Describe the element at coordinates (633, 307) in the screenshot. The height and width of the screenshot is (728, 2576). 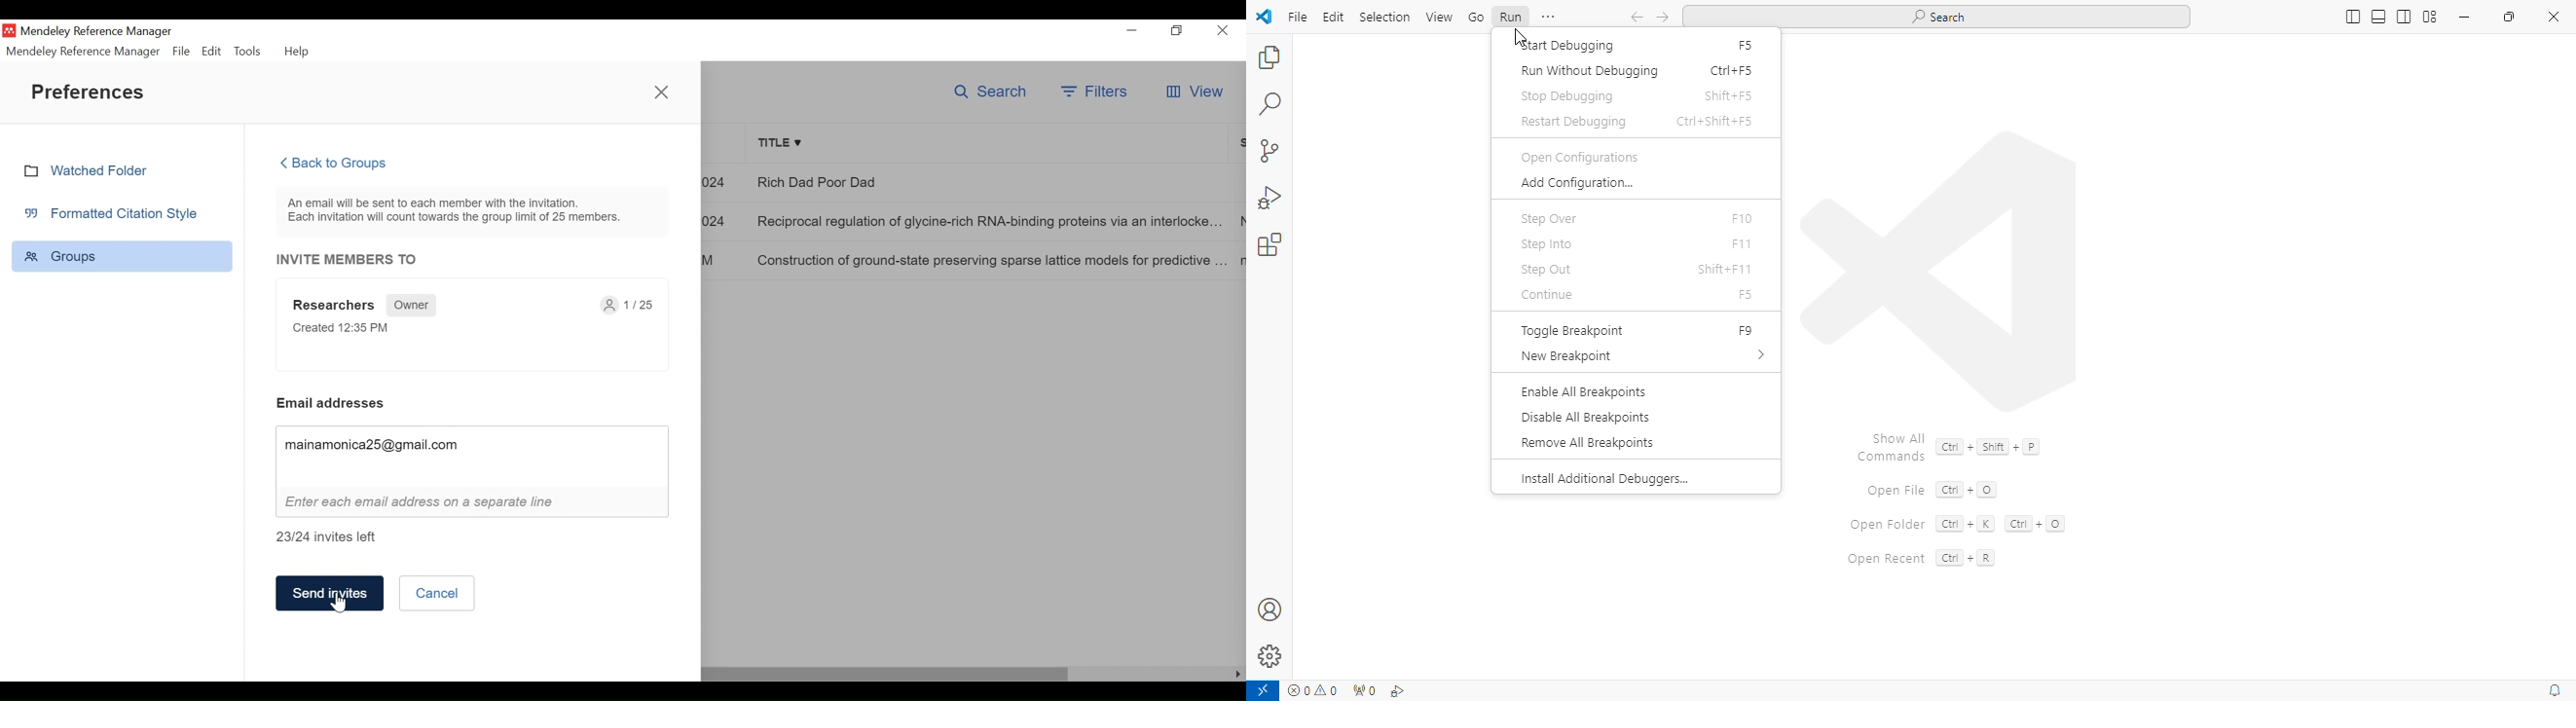
I see `1/25` at that location.